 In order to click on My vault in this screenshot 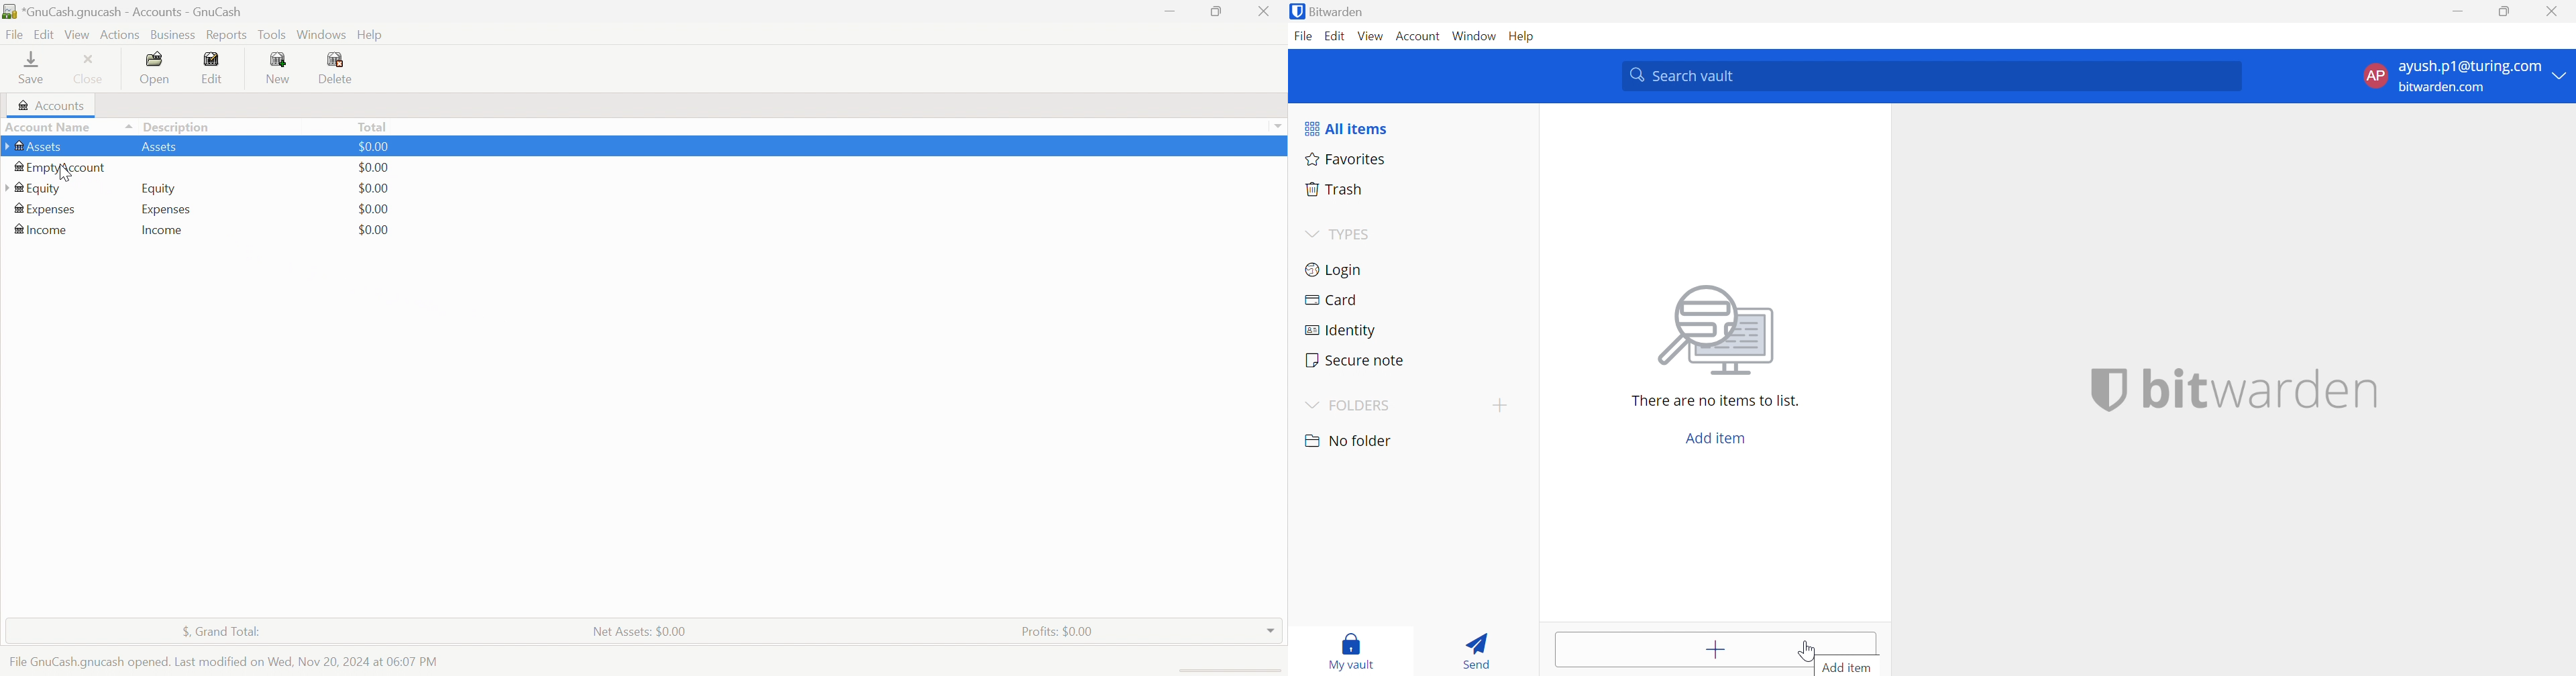, I will do `click(1350, 649)`.